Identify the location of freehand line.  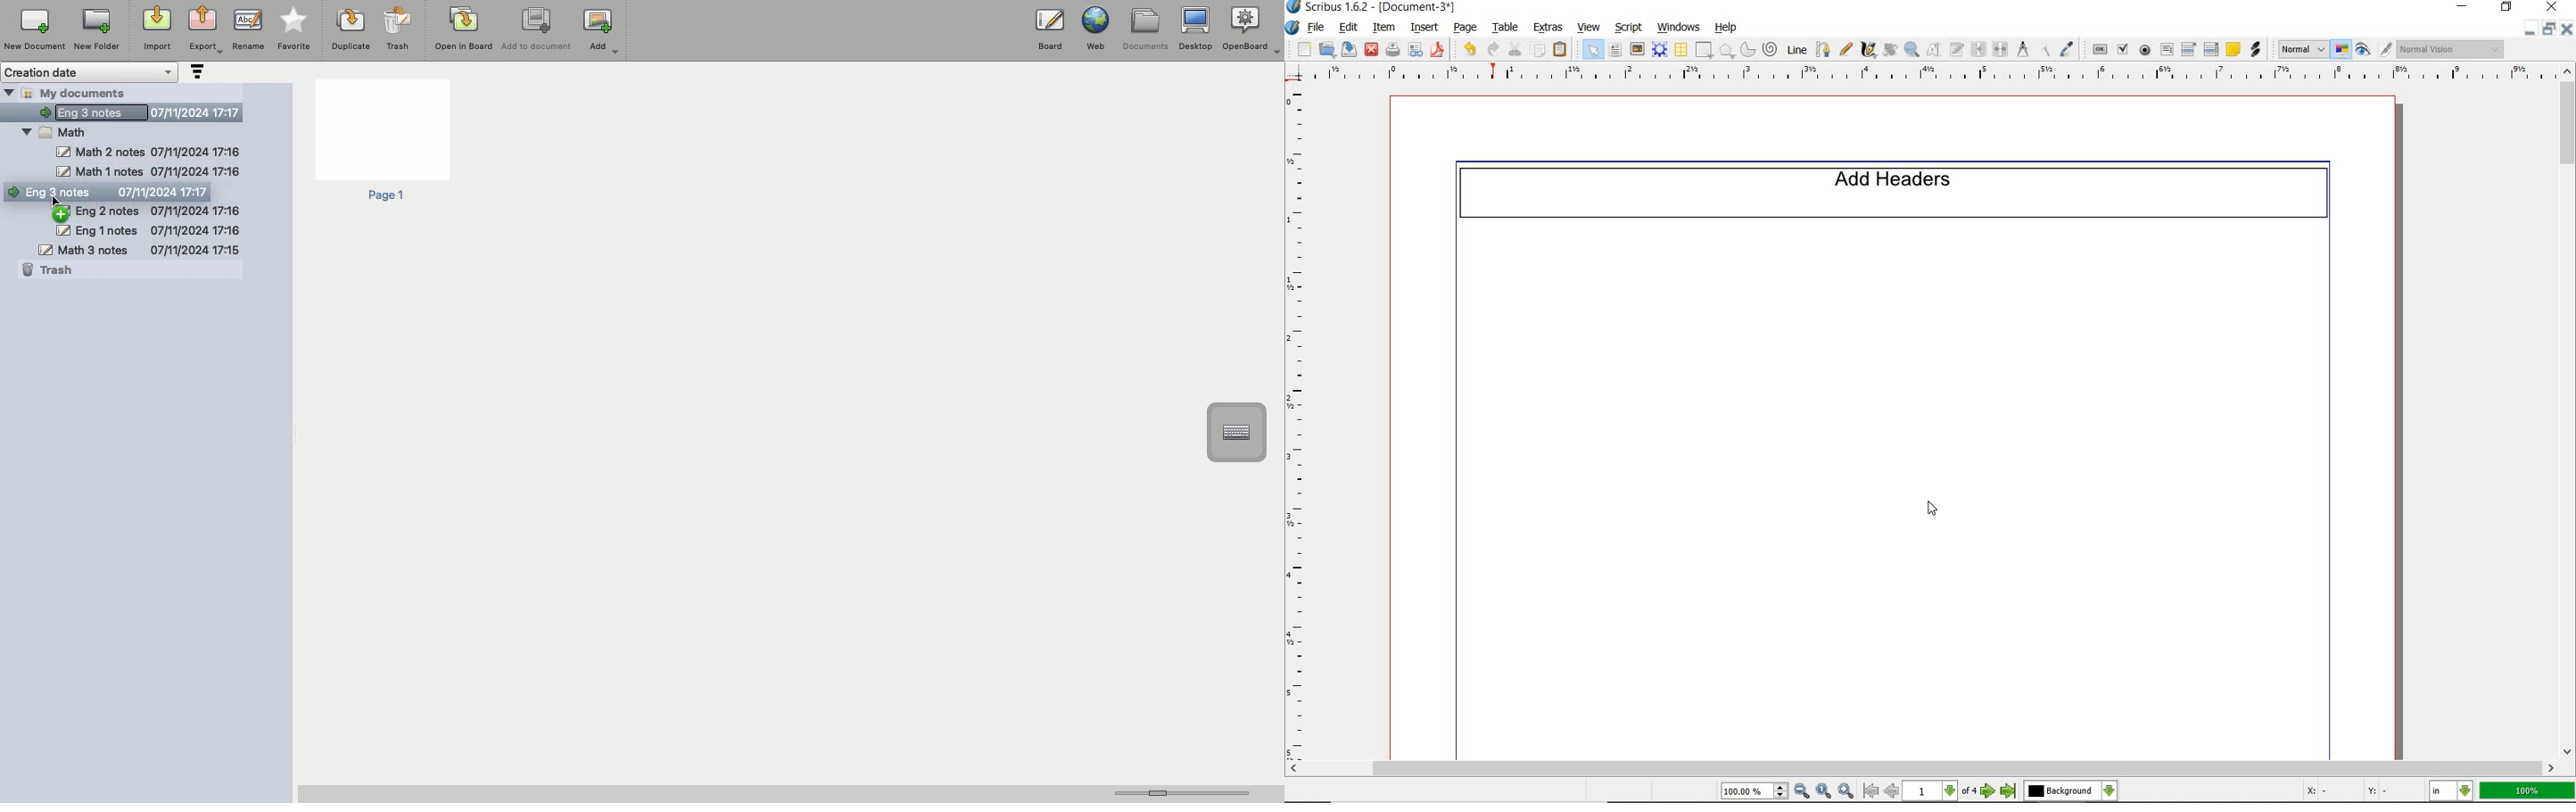
(1846, 50).